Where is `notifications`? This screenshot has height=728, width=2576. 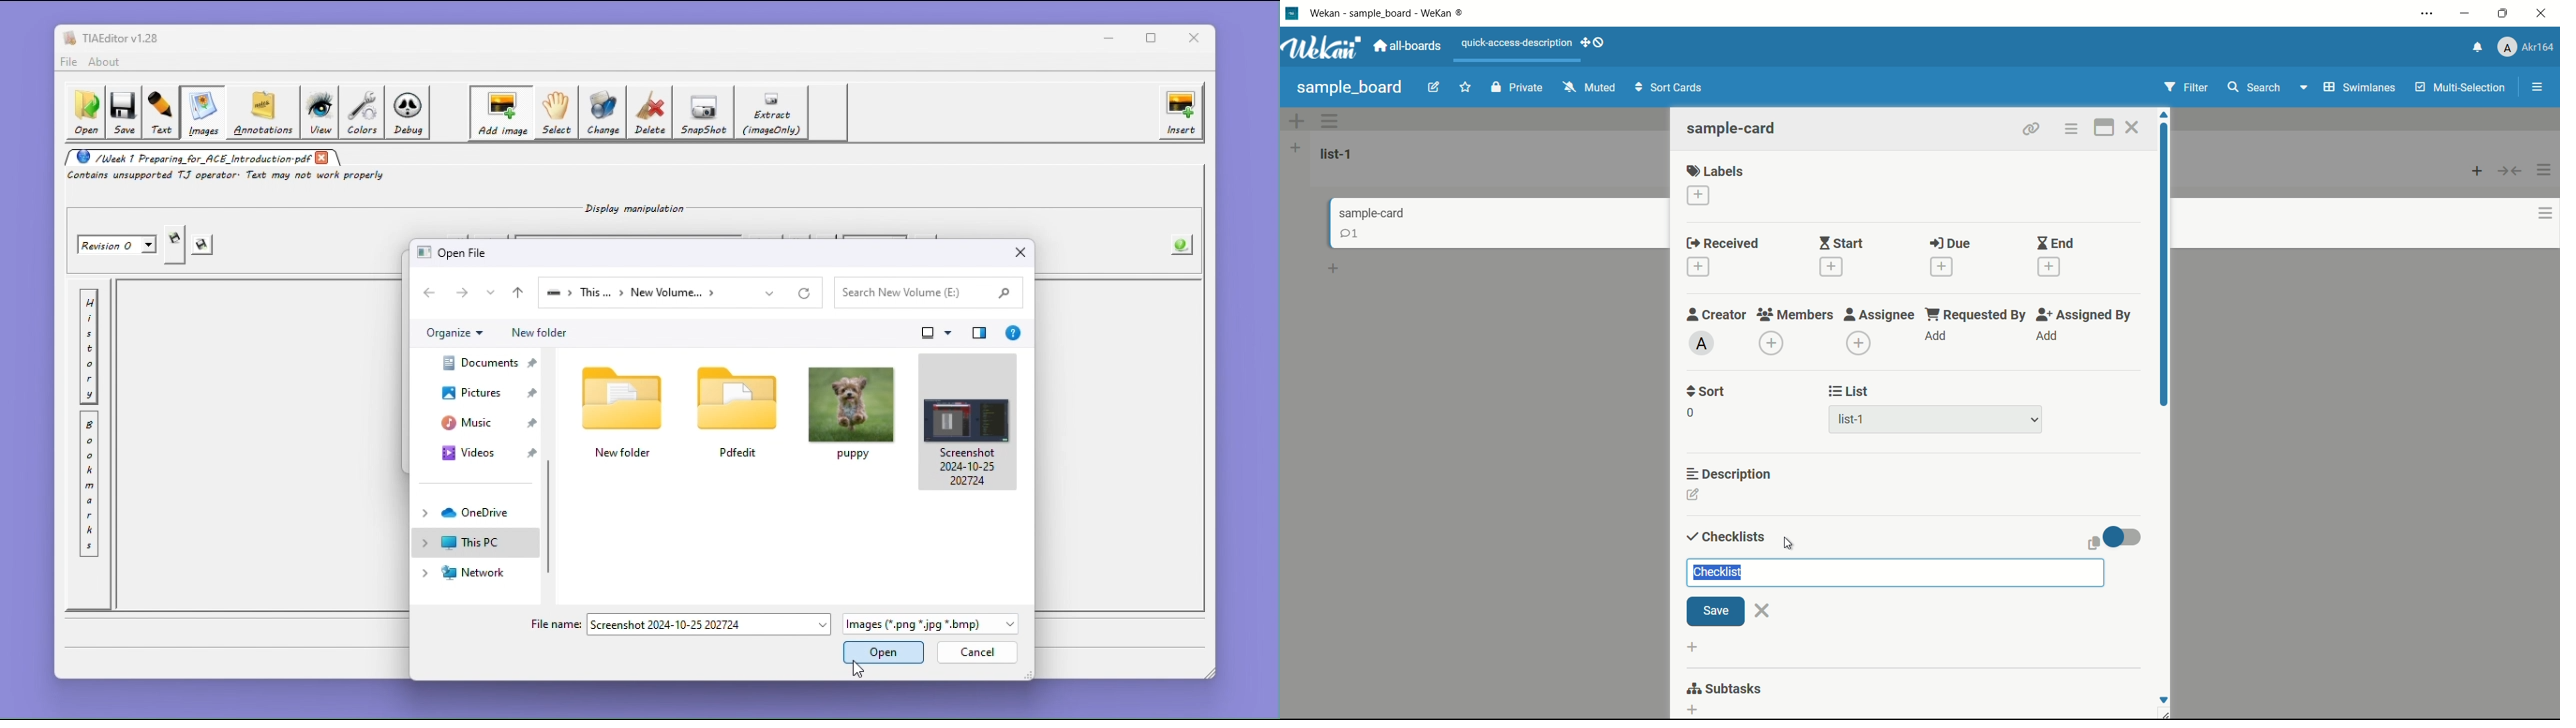 notifications is located at coordinates (2479, 47).